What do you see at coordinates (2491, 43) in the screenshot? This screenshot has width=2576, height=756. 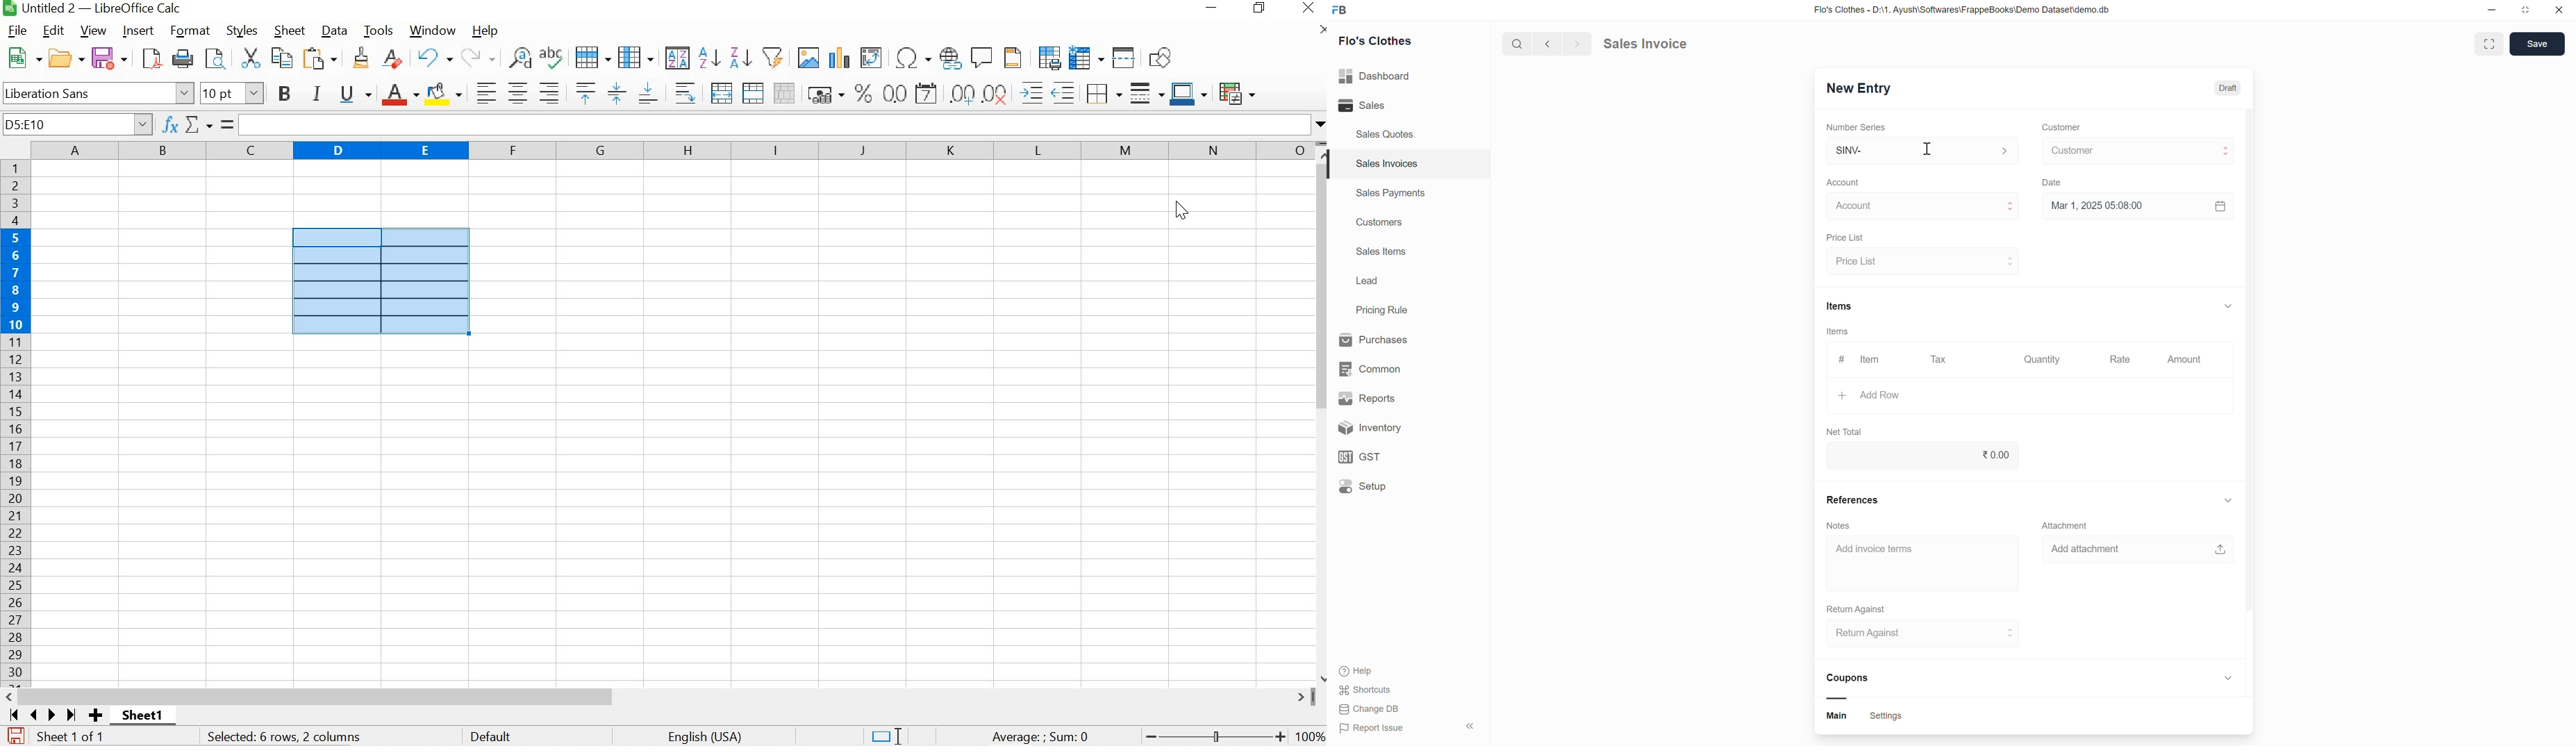 I see `full screen` at bounding box center [2491, 43].